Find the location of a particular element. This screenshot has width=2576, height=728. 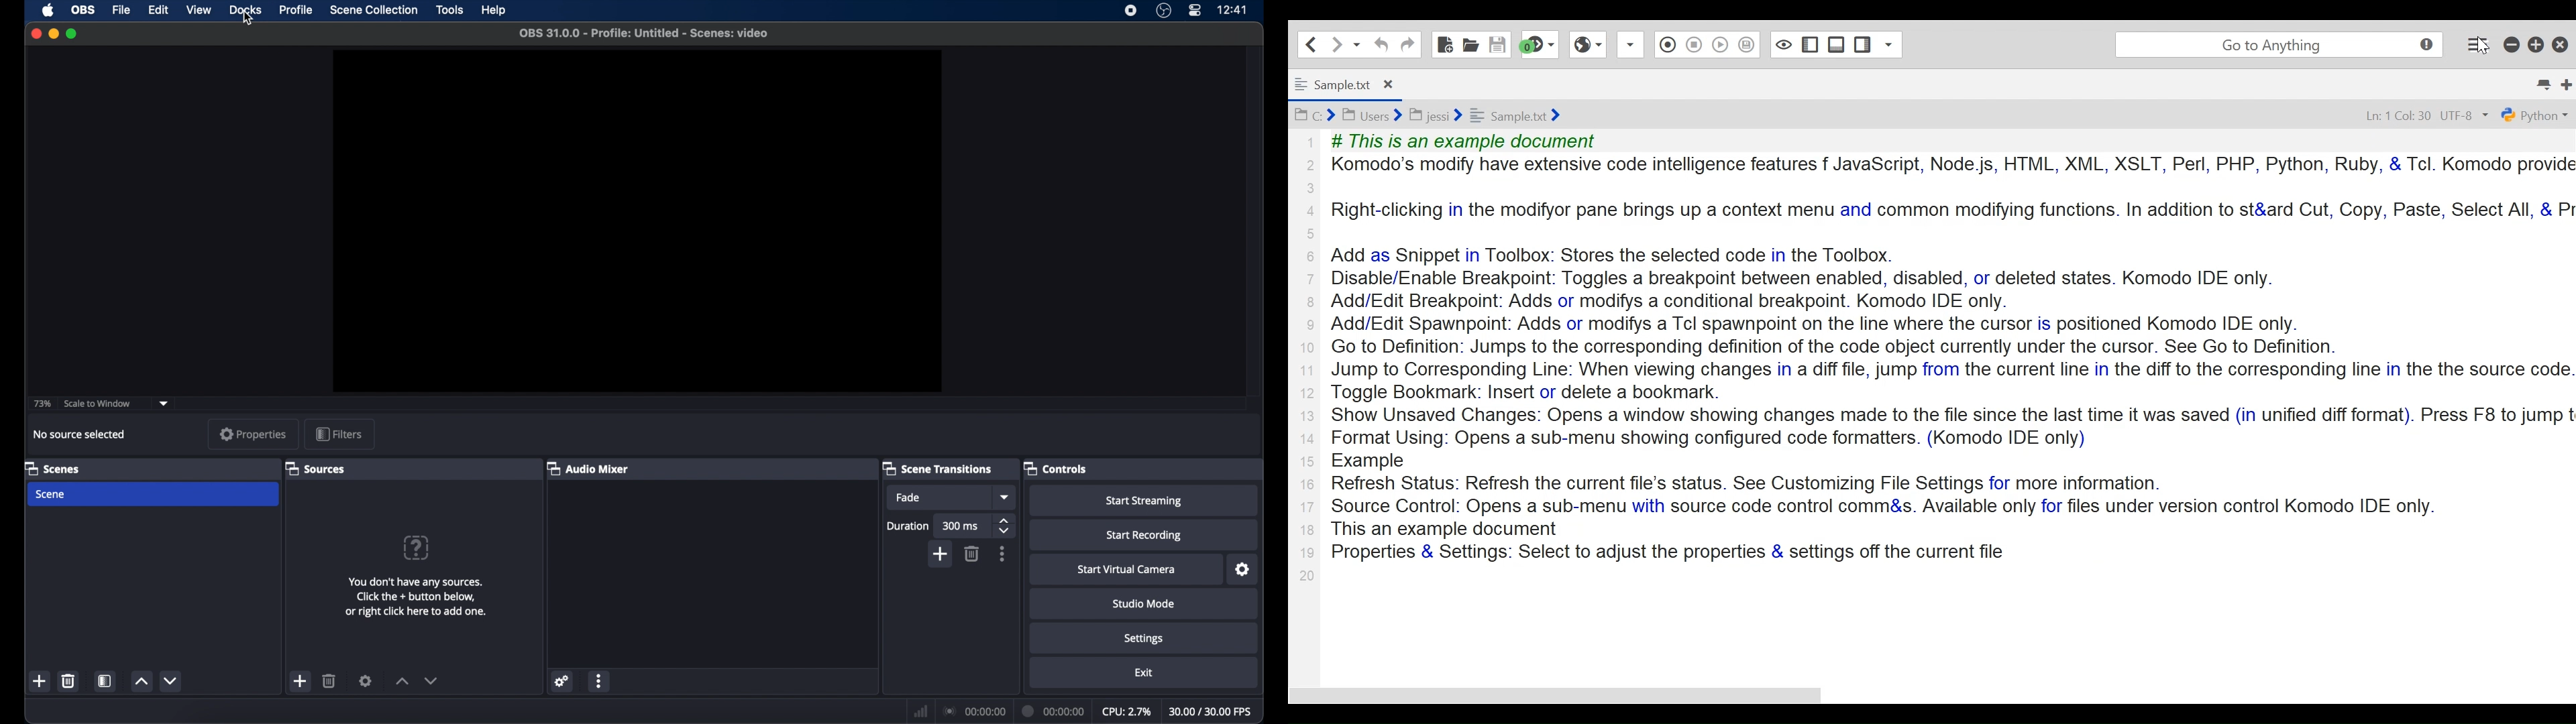

add is located at coordinates (941, 554).